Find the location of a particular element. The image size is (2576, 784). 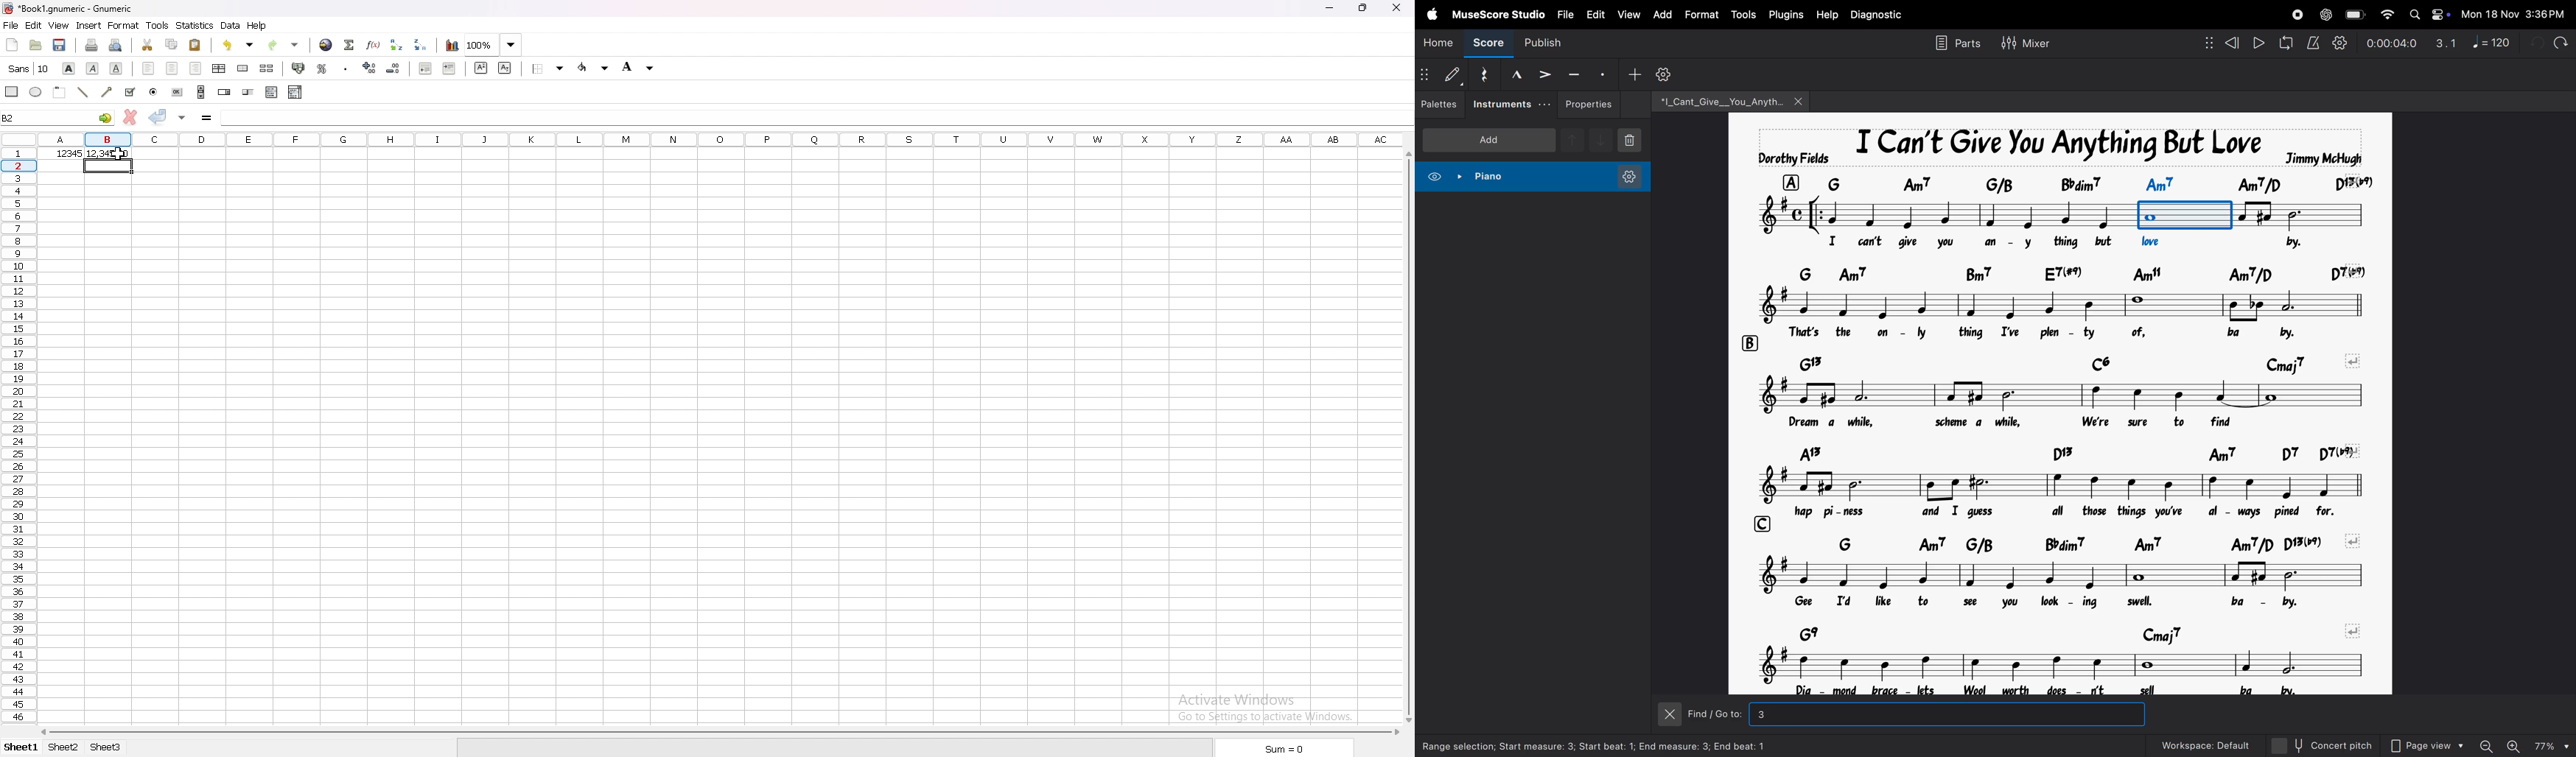

accent is located at coordinates (1545, 76).